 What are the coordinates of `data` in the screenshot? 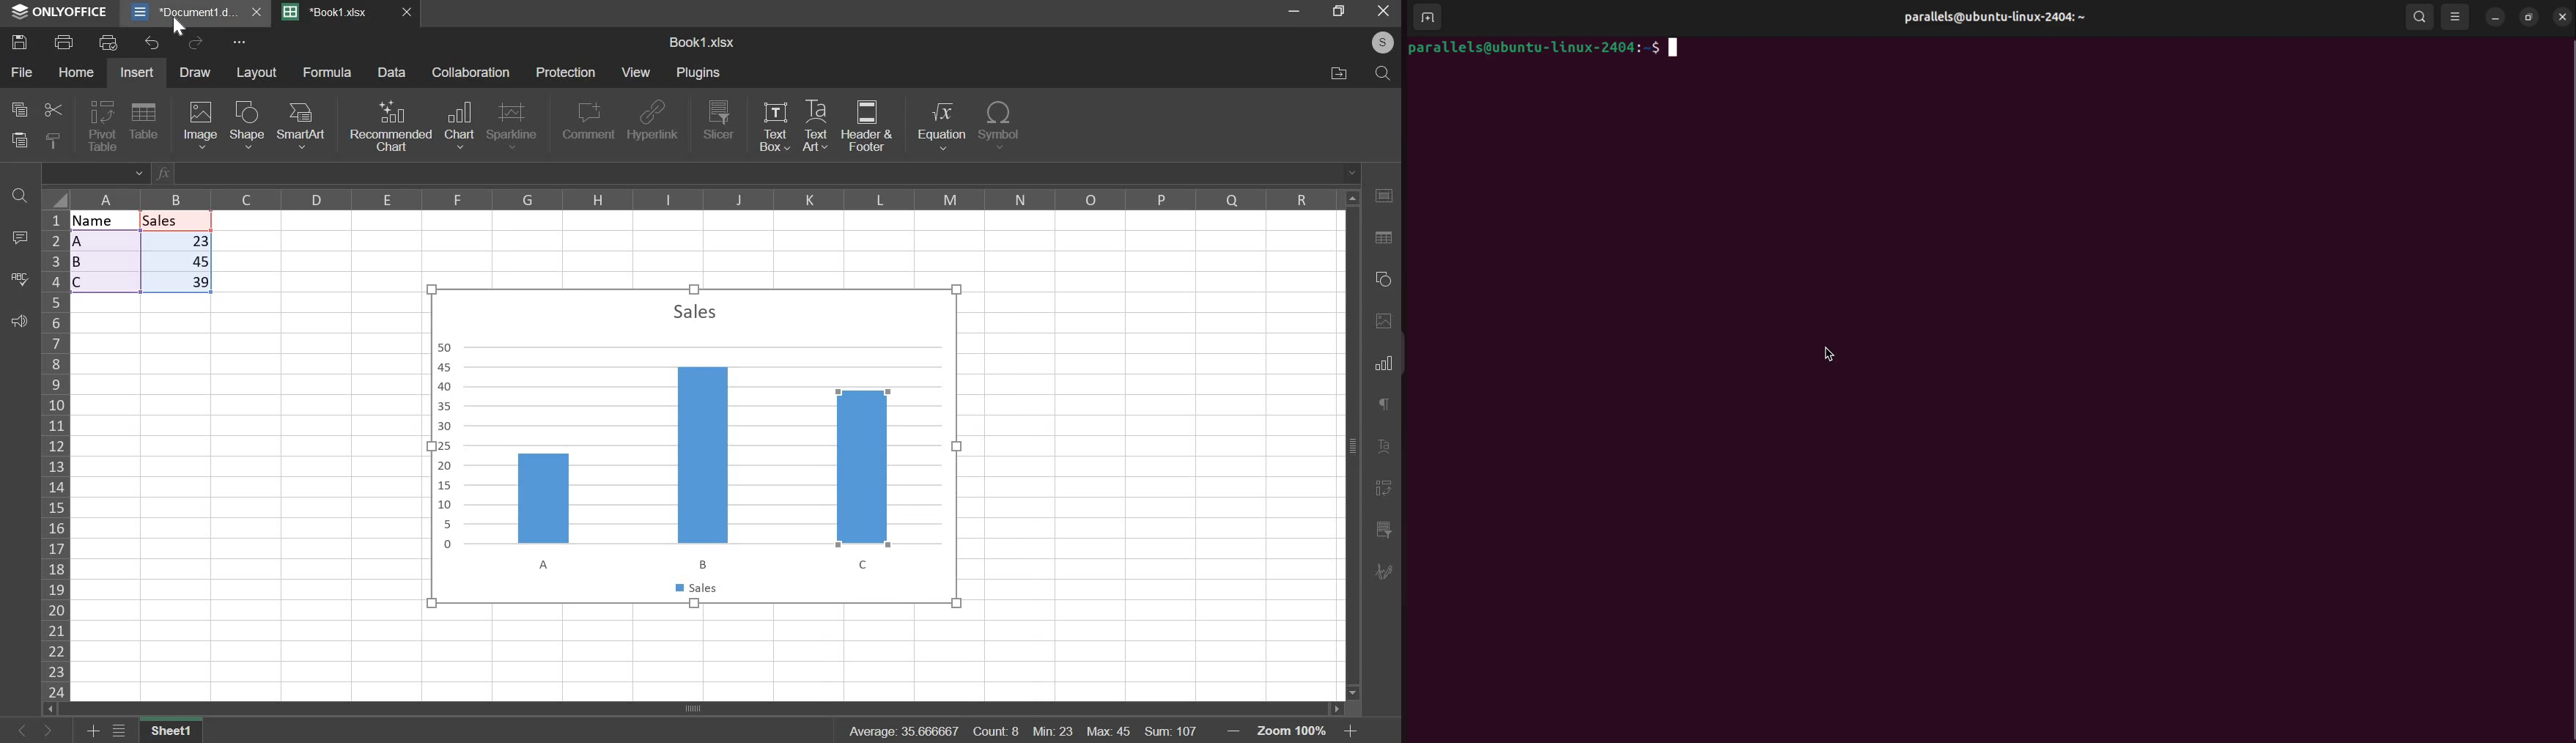 It's located at (143, 252).